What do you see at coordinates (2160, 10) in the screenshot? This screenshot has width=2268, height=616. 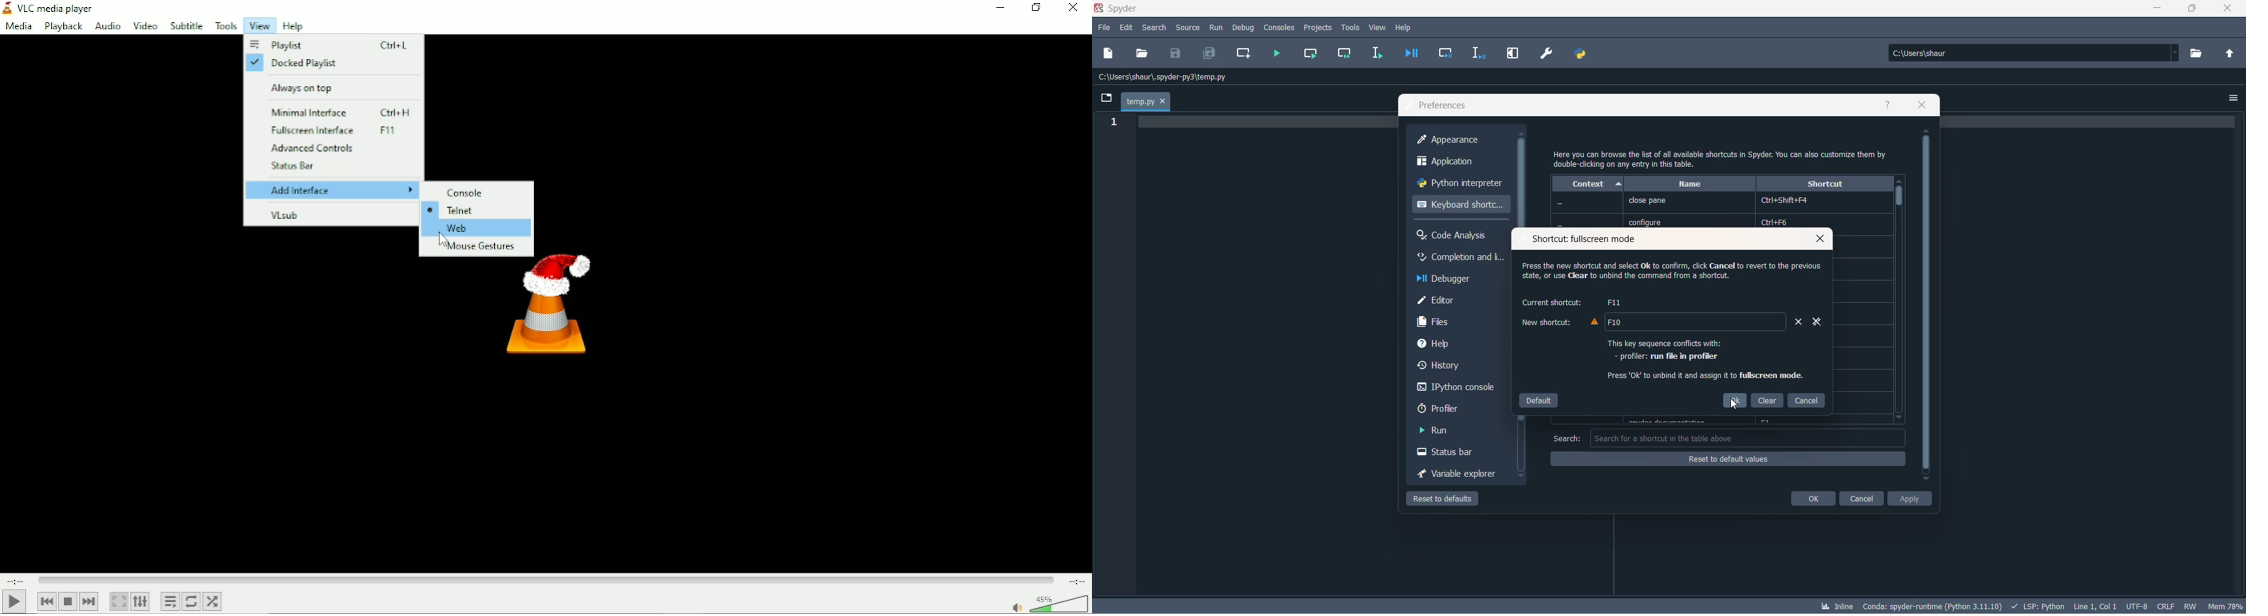 I see `minimize` at bounding box center [2160, 10].